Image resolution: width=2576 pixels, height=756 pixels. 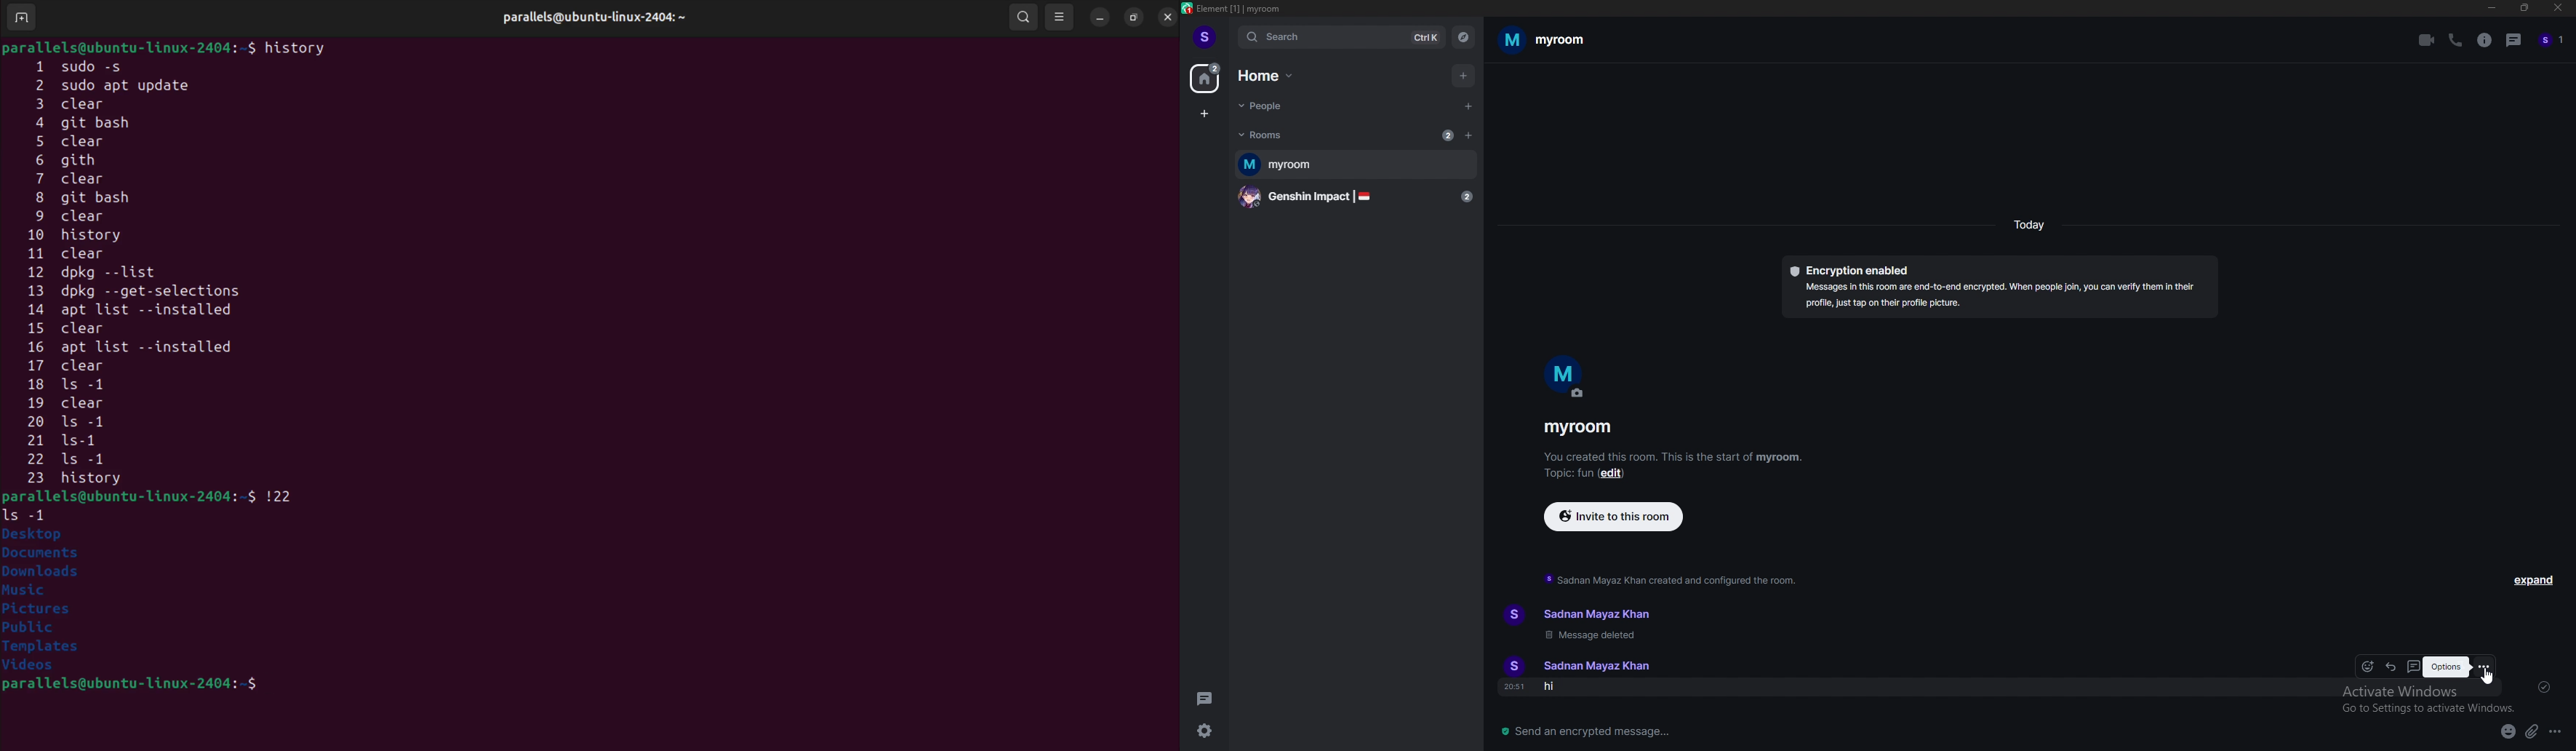 I want to click on 6 gith, so click(x=81, y=159).